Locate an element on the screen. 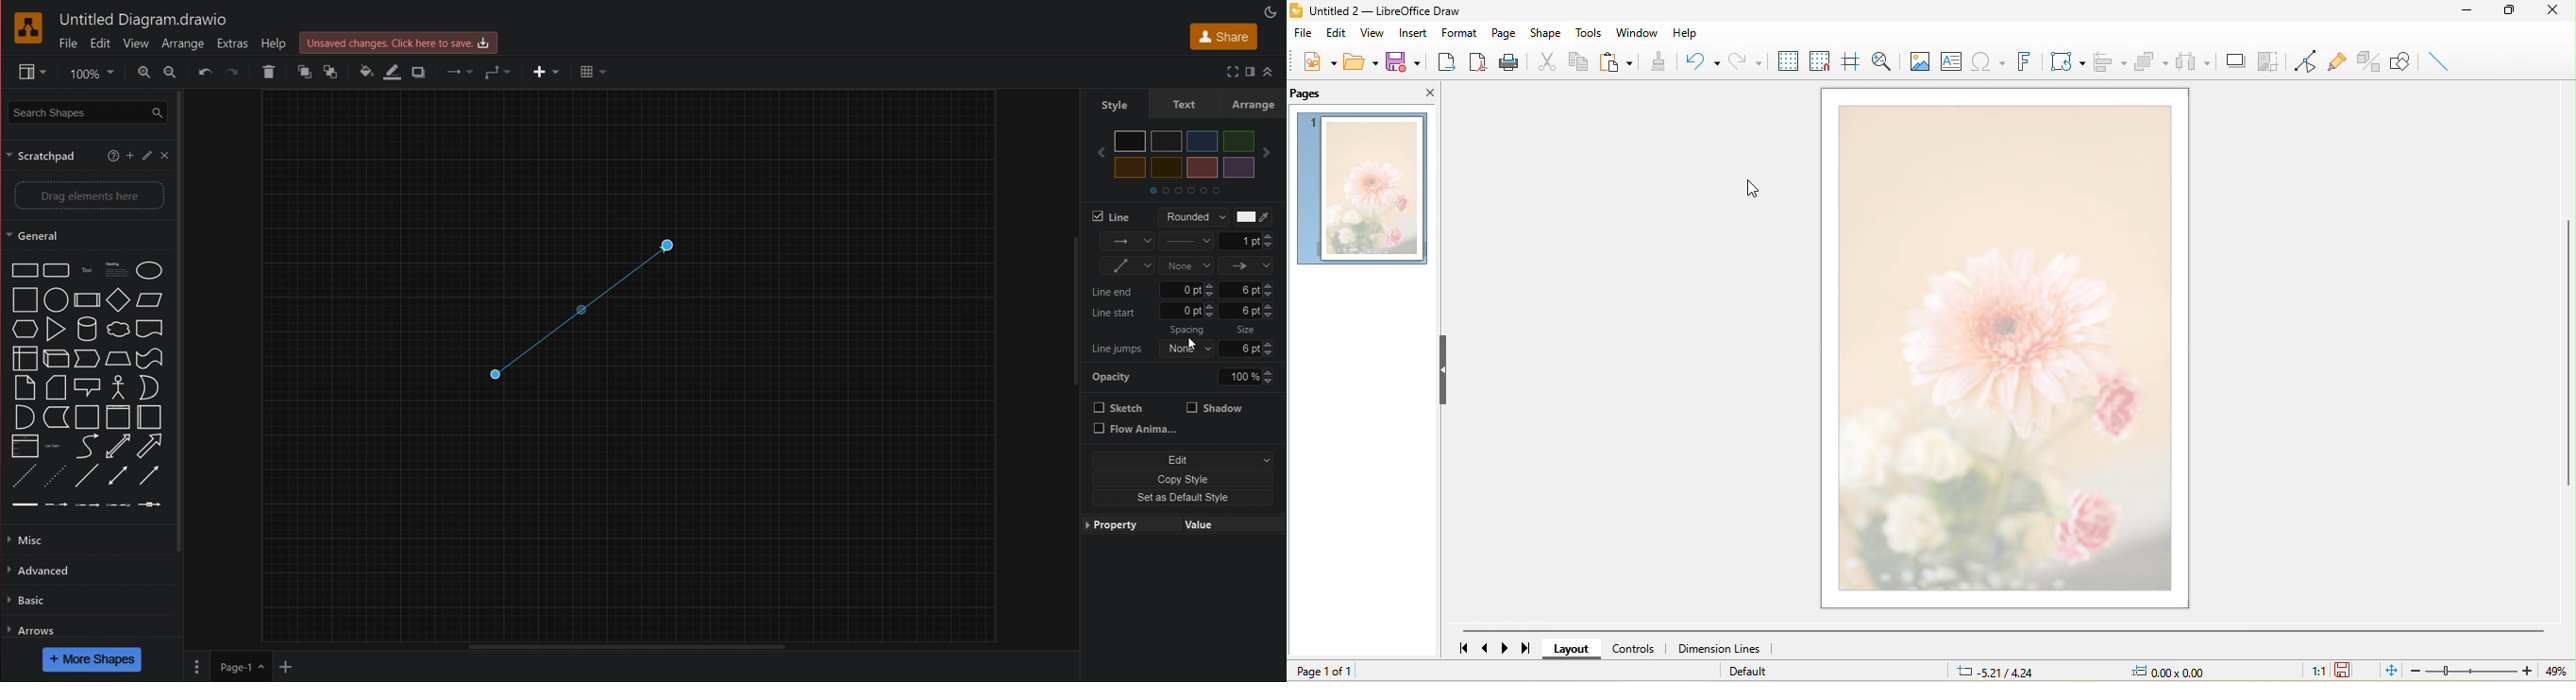 Image resolution: width=2576 pixels, height=700 pixels. Set as Default Style is located at coordinates (1174, 498).